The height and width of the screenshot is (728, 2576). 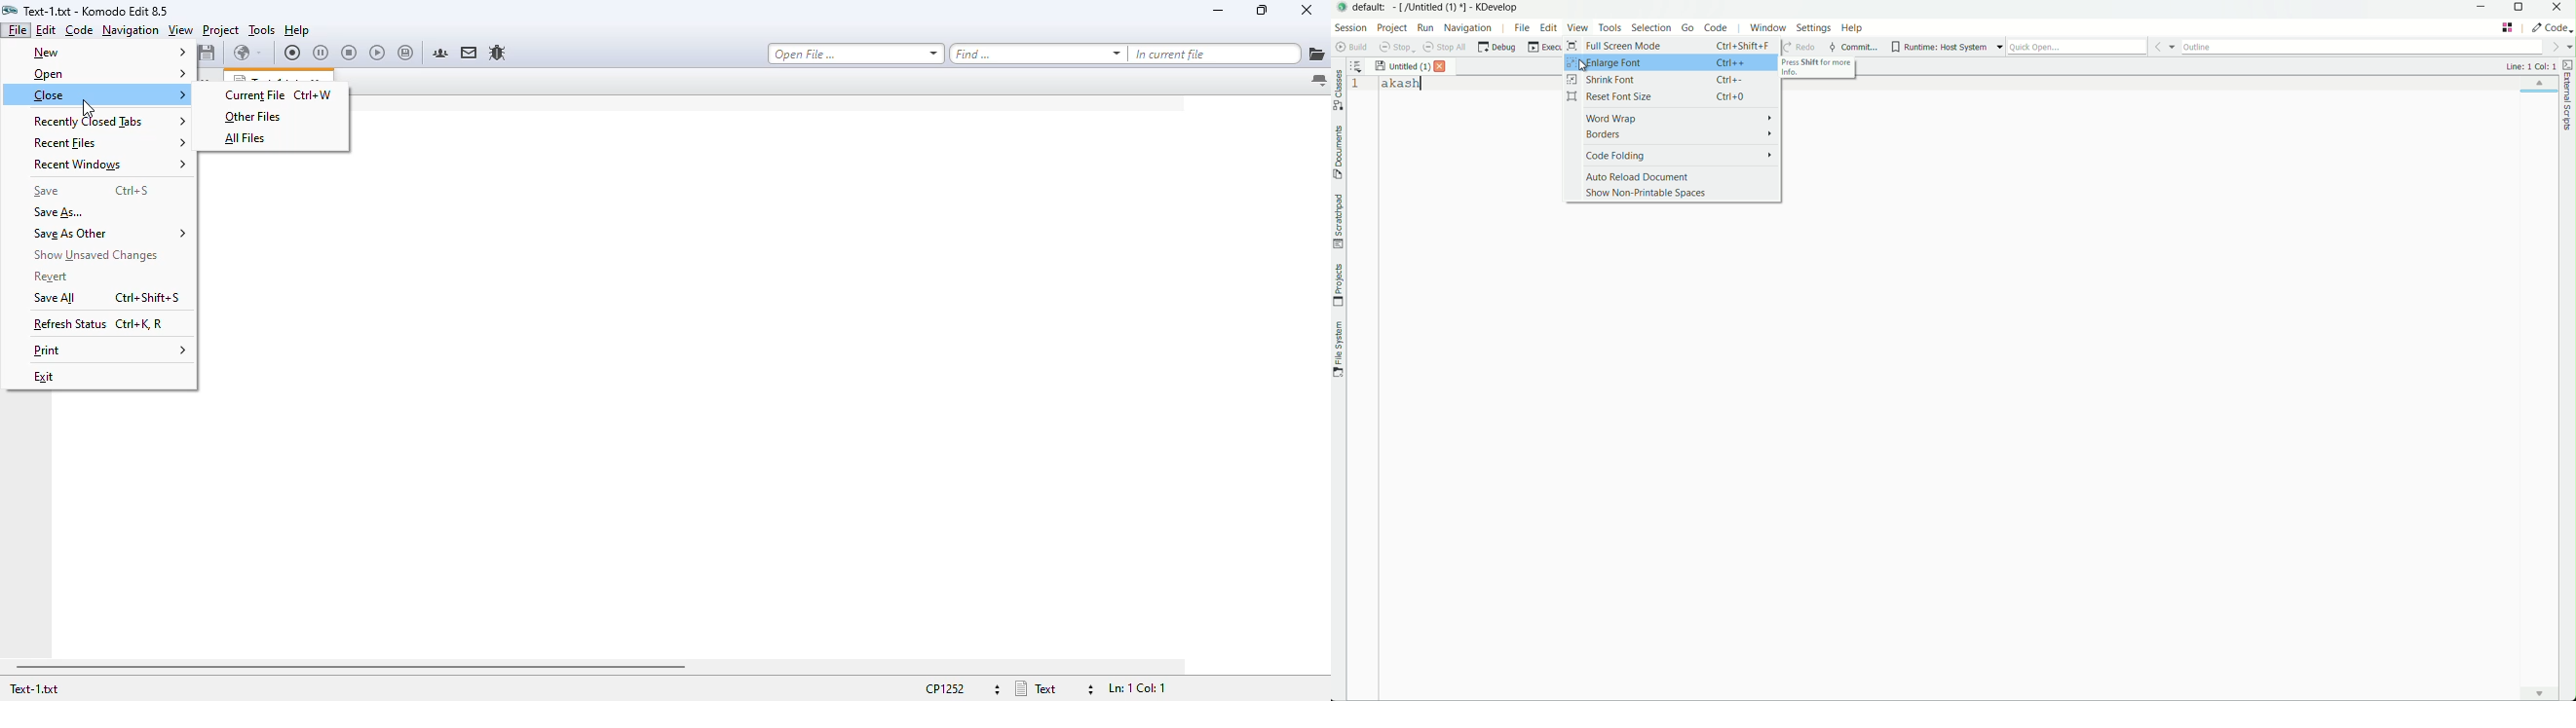 What do you see at coordinates (1350, 47) in the screenshot?
I see `build` at bounding box center [1350, 47].